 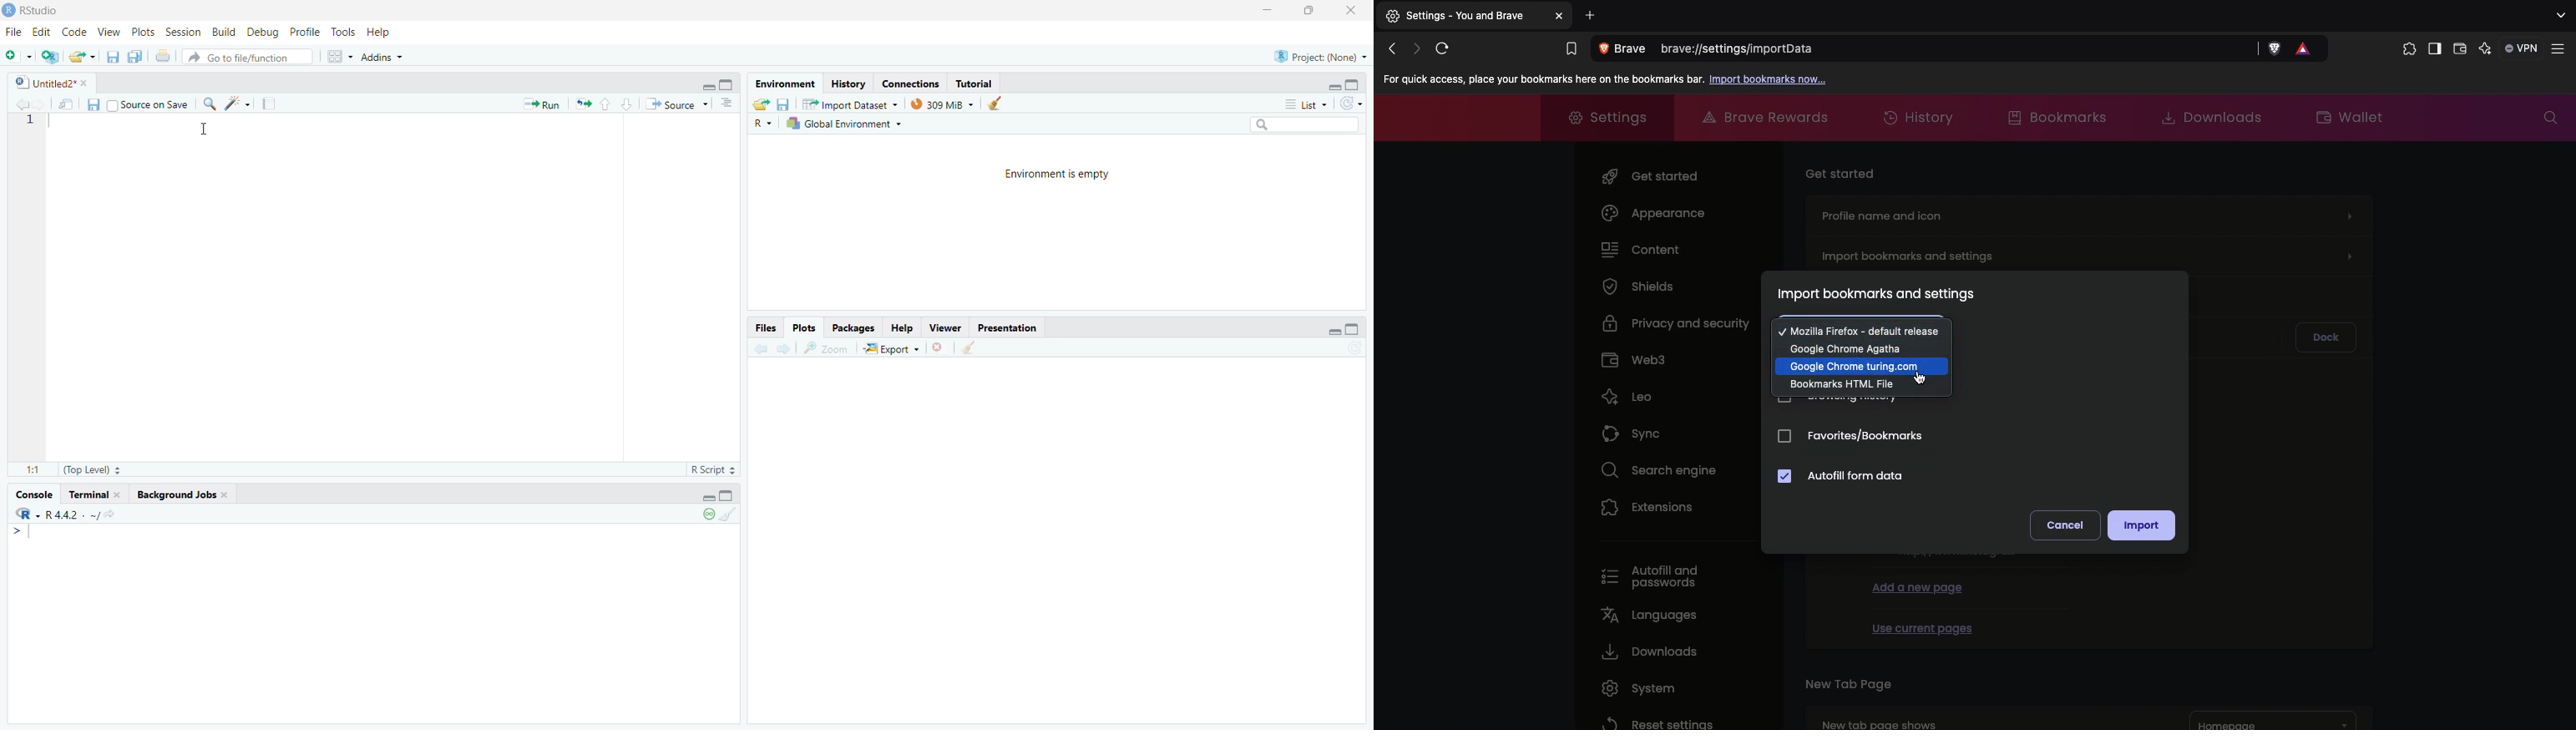 I want to click on minimise, so click(x=1267, y=10).